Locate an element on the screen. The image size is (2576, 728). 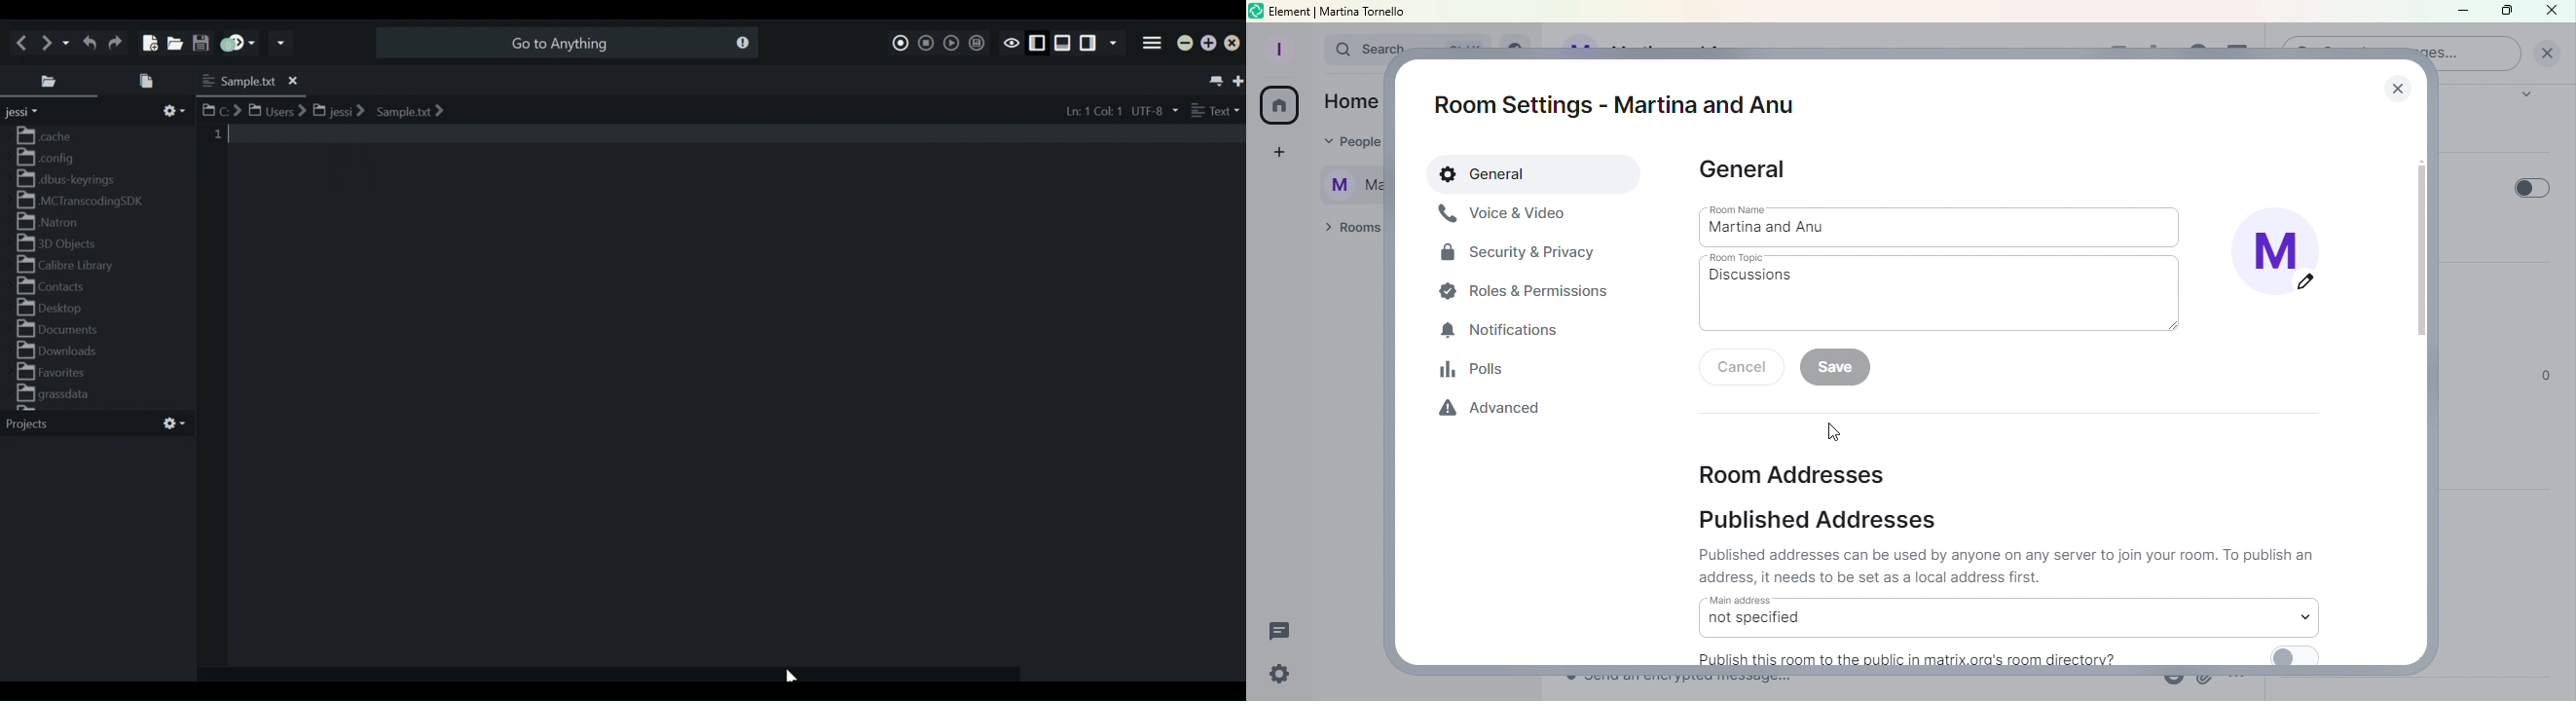
Save is located at coordinates (1840, 368).